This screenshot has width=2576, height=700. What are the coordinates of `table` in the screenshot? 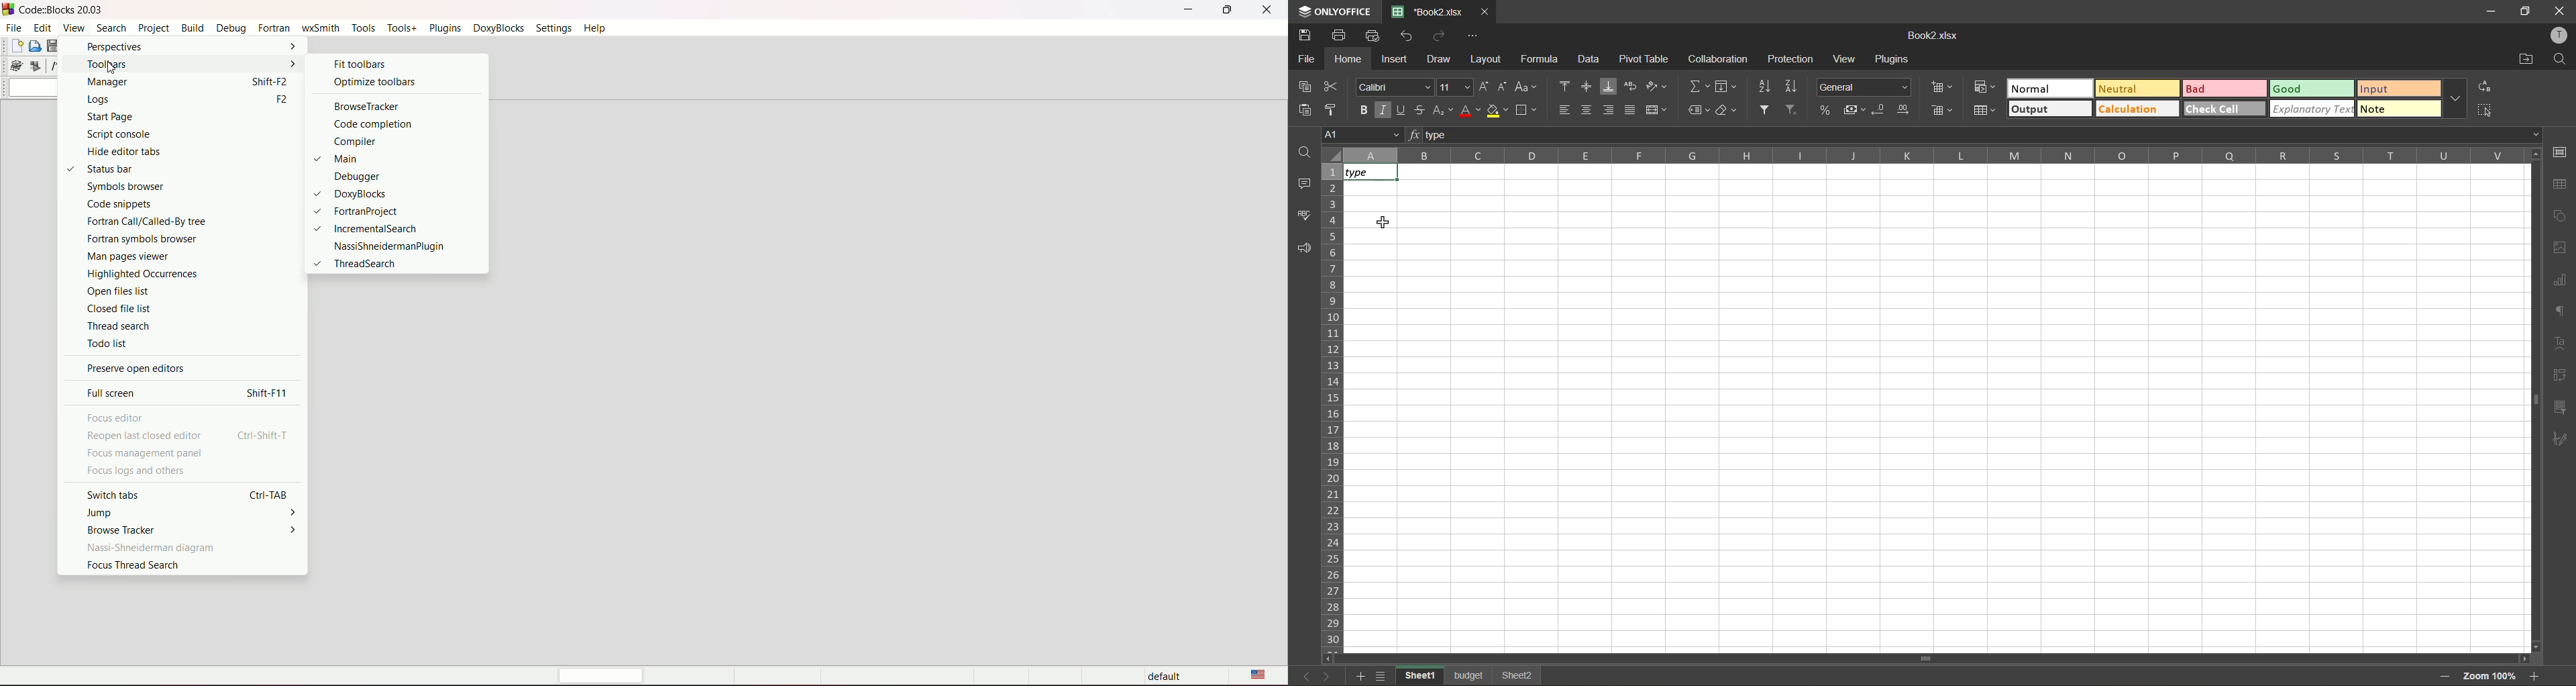 It's located at (2561, 185).